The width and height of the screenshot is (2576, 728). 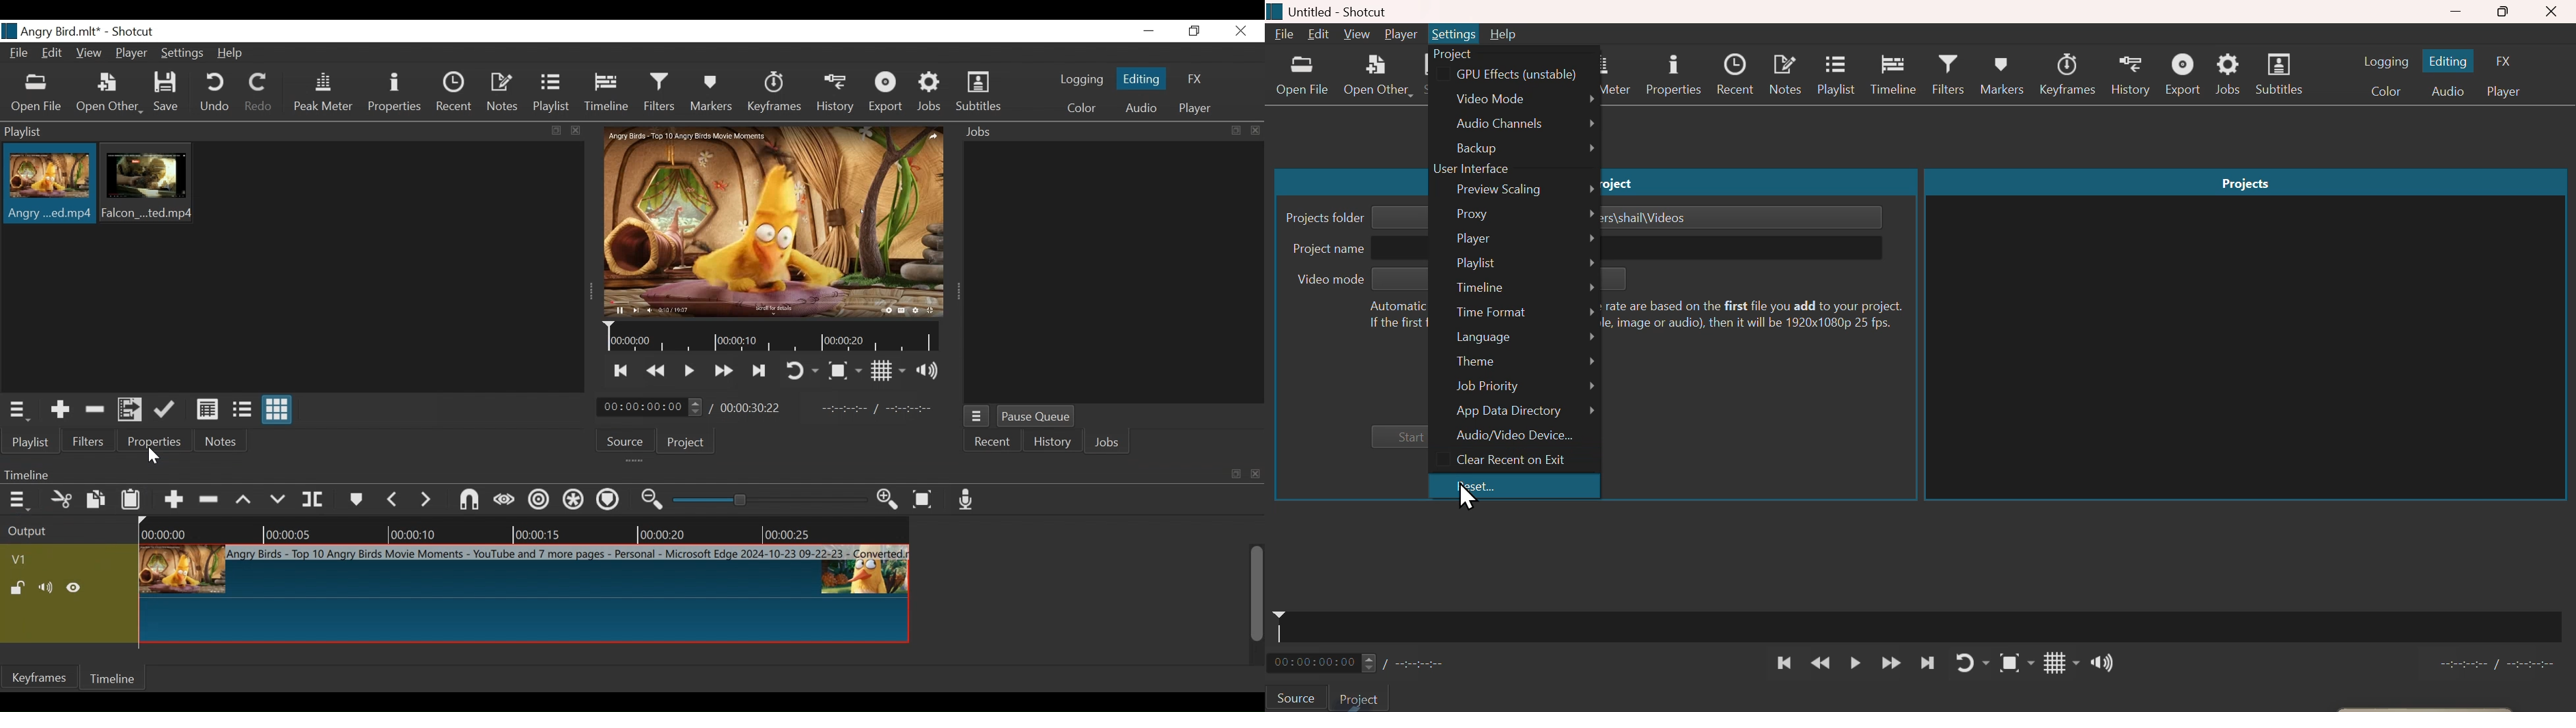 What do you see at coordinates (774, 218) in the screenshot?
I see `Media Viewer` at bounding box center [774, 218].